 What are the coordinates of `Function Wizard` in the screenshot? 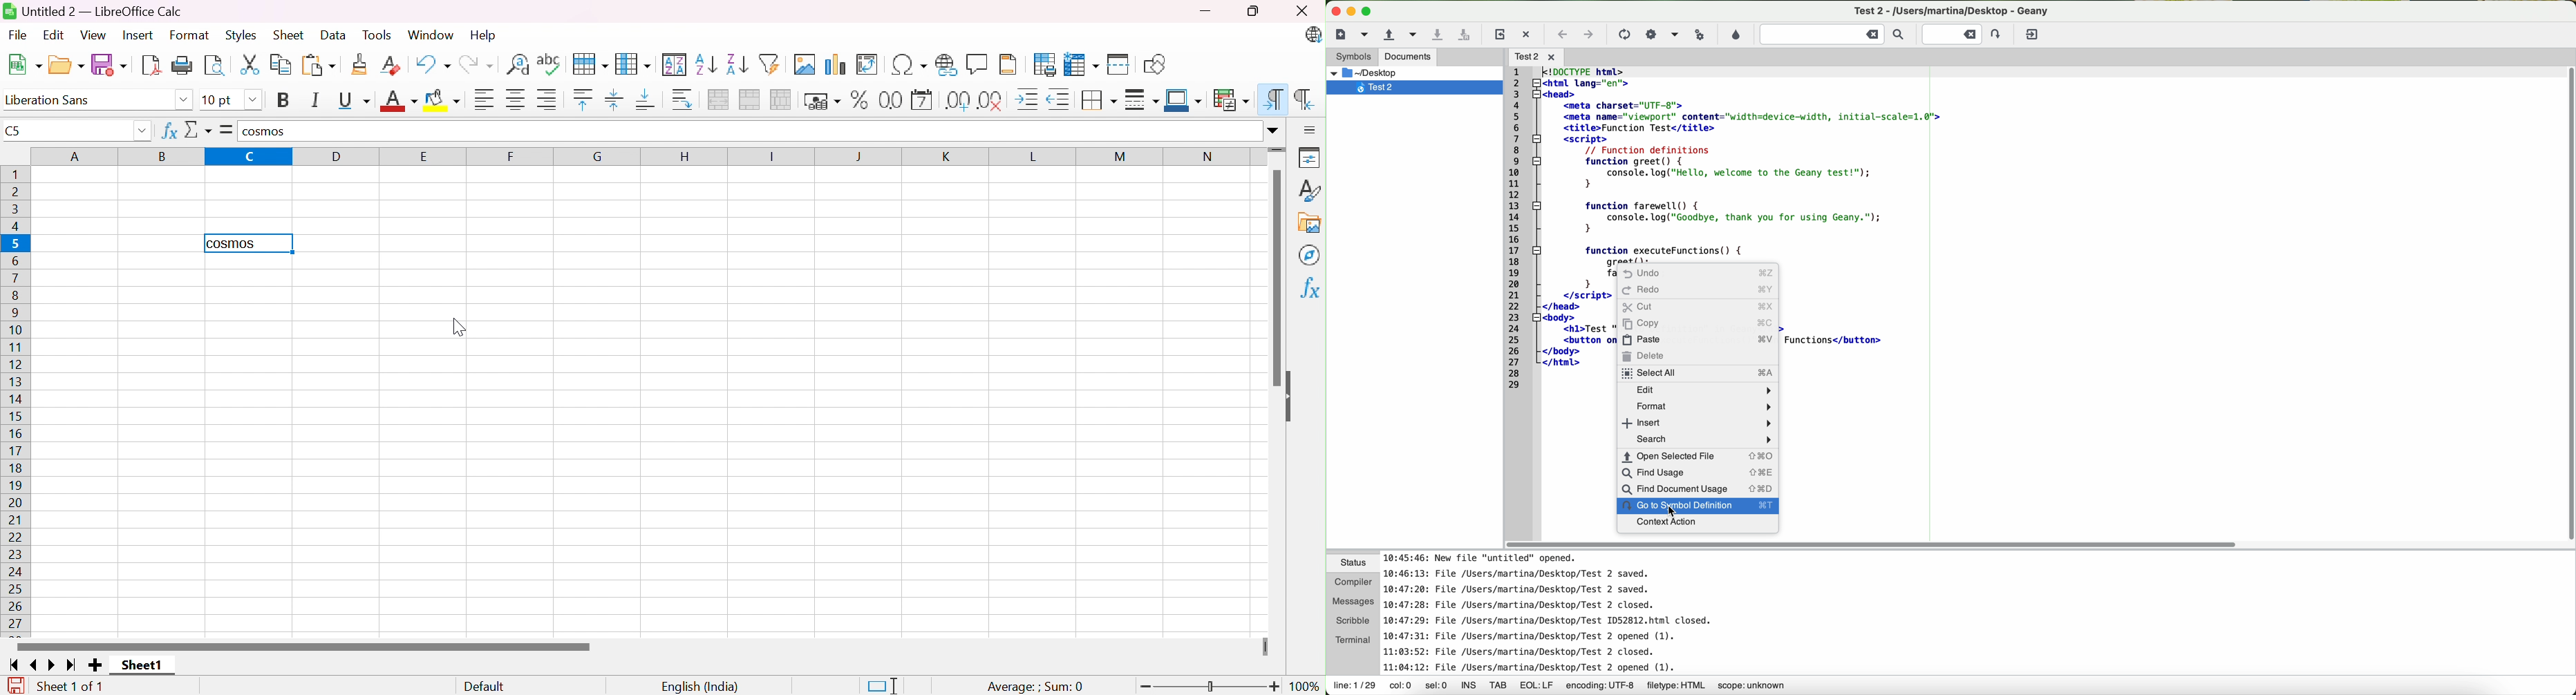 It's located at (168, 130).